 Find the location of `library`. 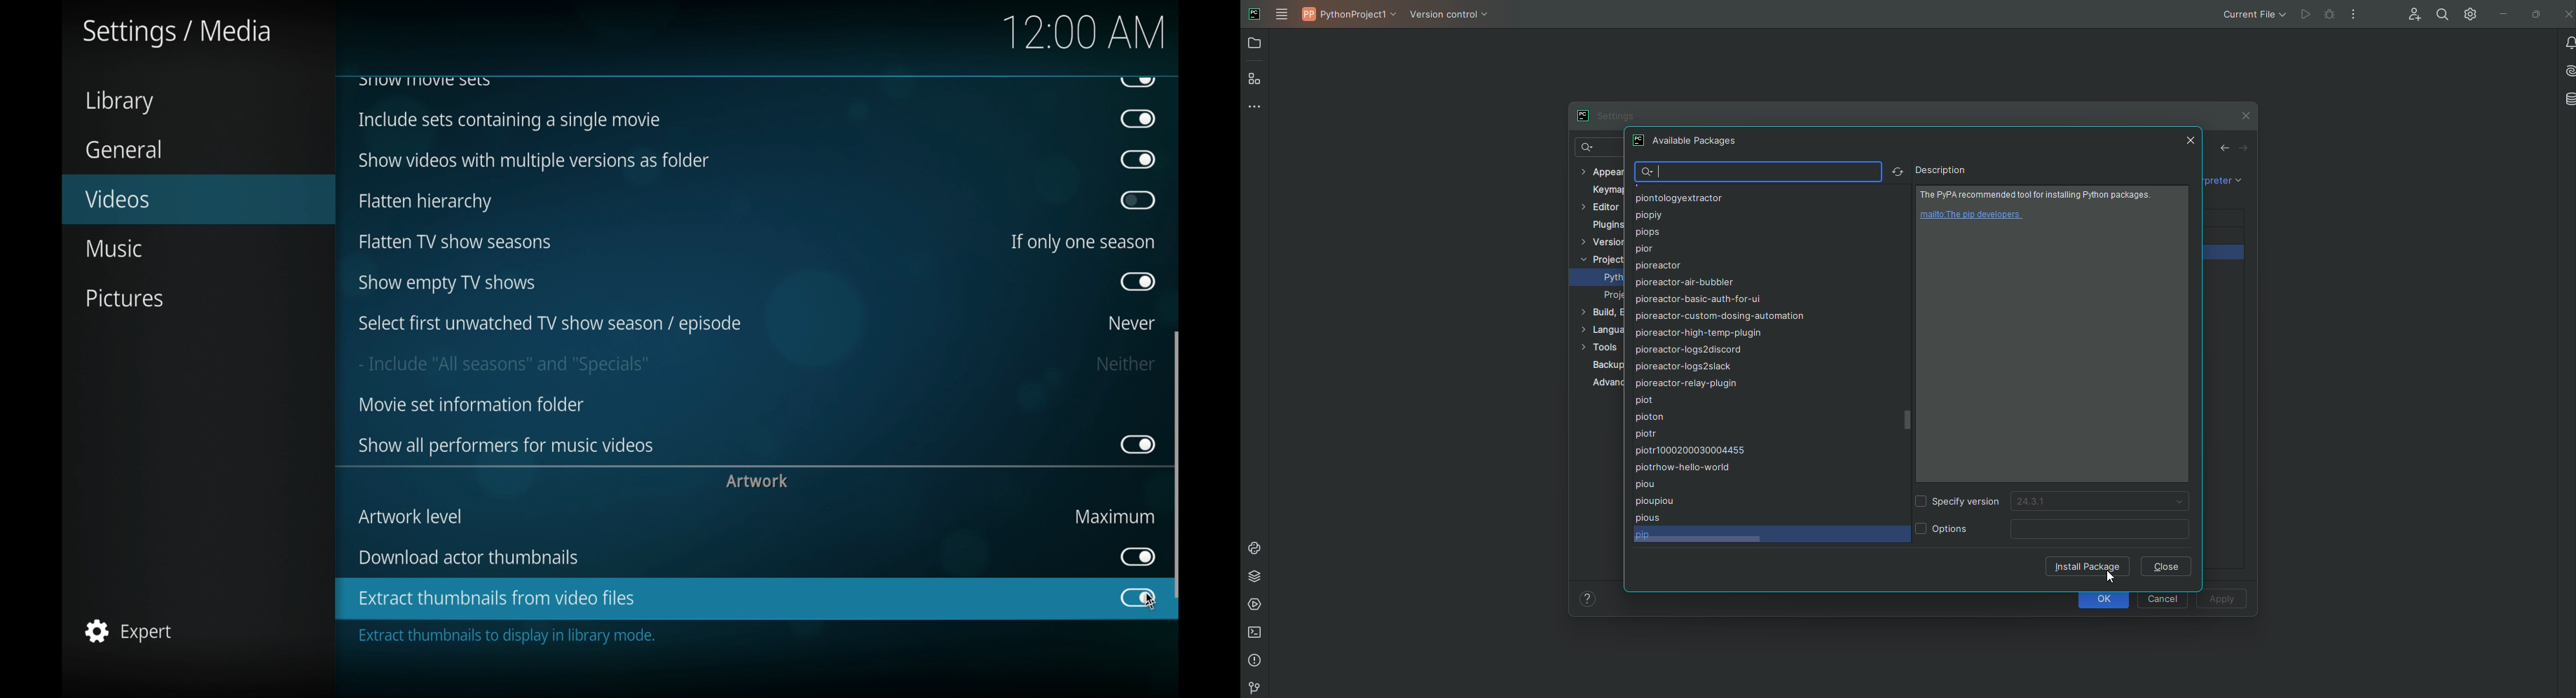

library is located at coordinates (119, 102).